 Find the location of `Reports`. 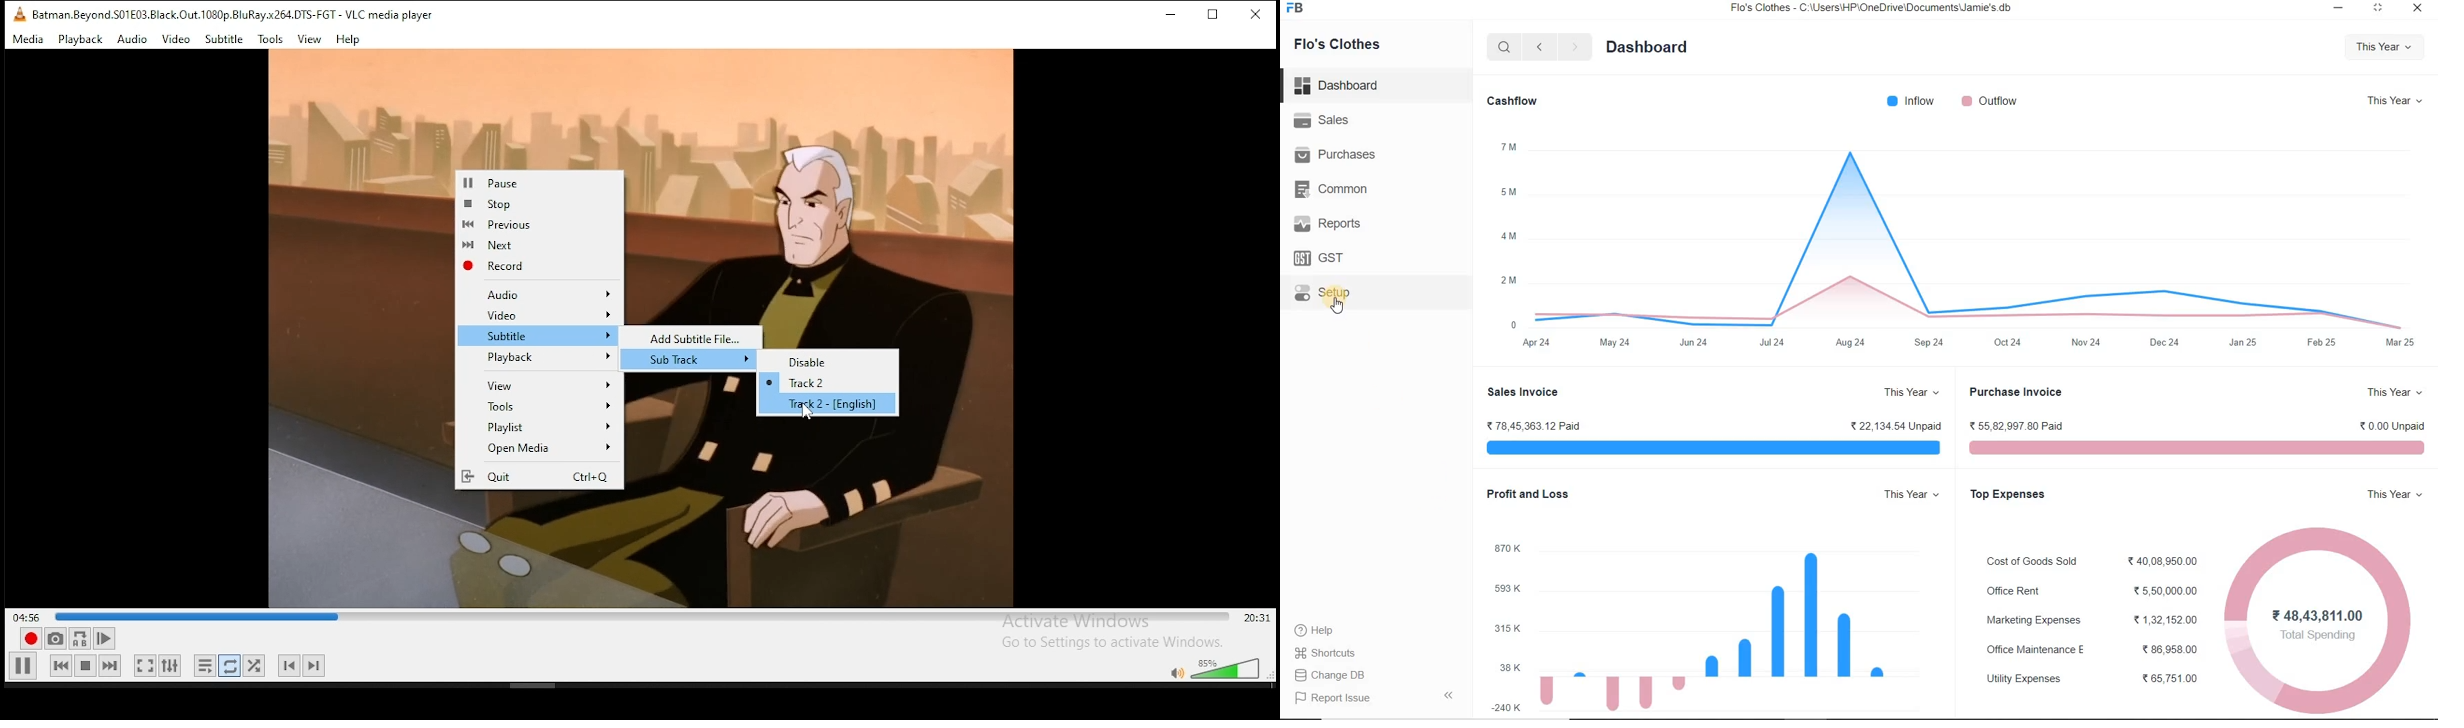

Reports is located at coordinates (1376, 222).